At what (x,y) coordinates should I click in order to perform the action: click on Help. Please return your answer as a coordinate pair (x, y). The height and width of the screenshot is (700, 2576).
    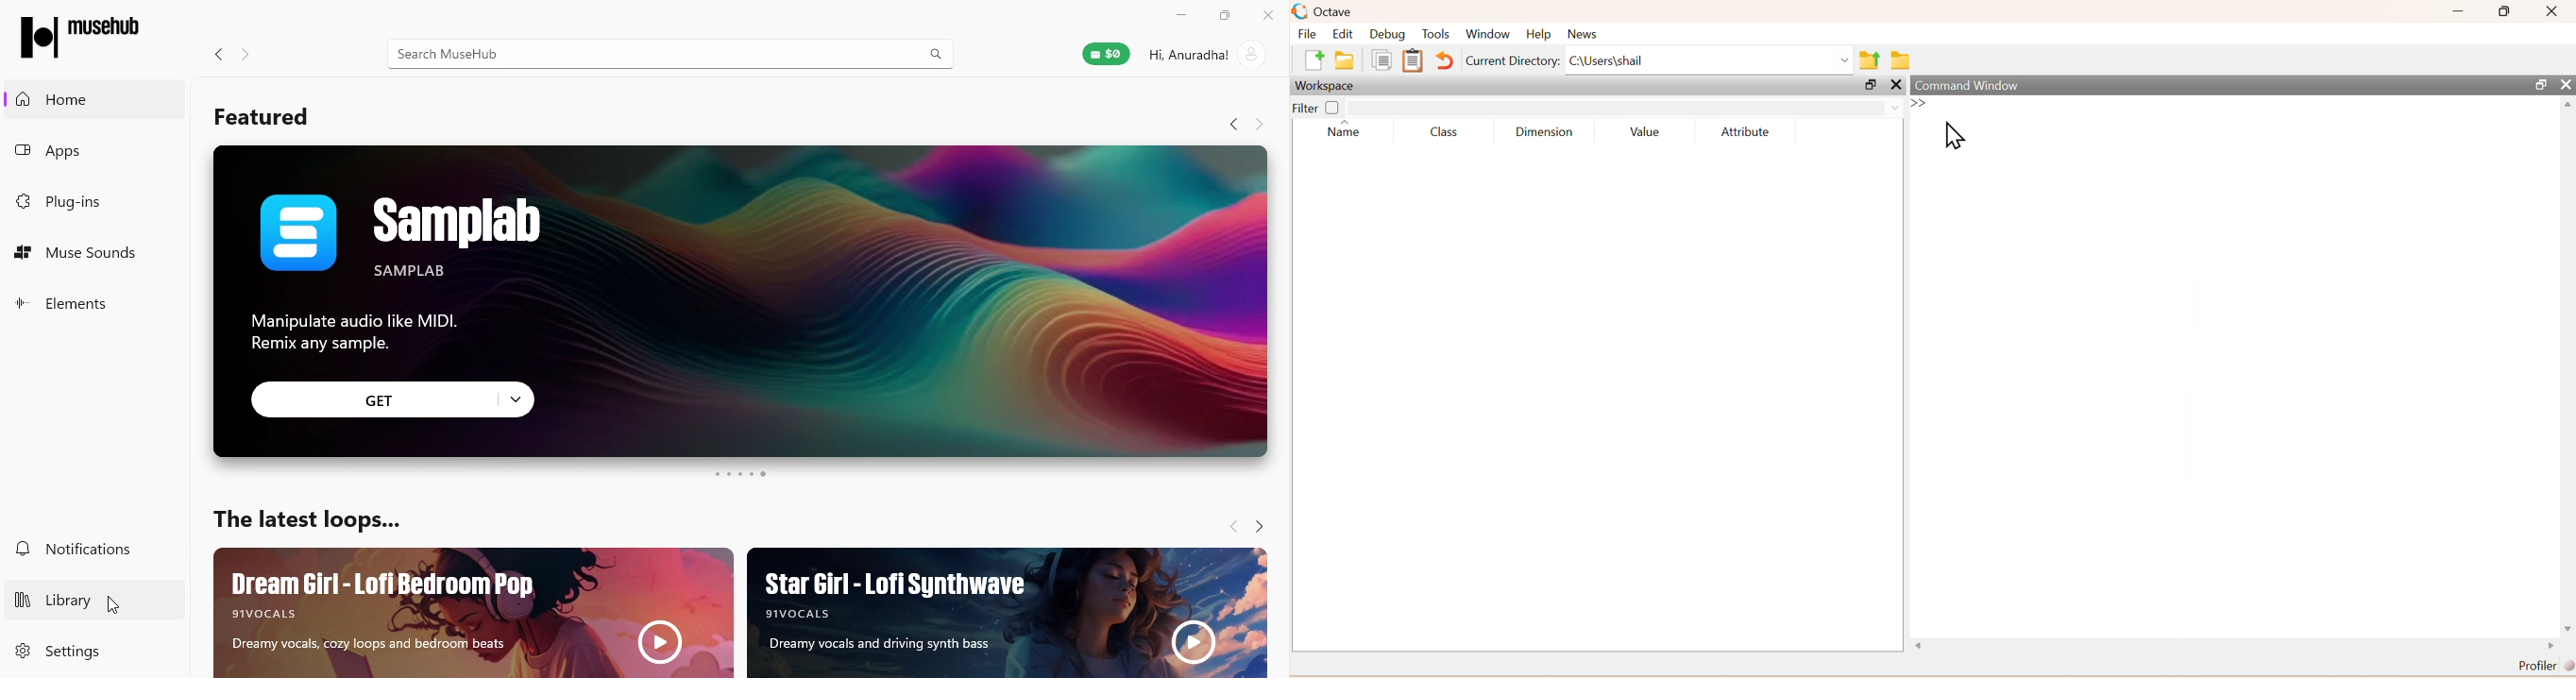
    Looking at the image, I should click on (1537, 36).